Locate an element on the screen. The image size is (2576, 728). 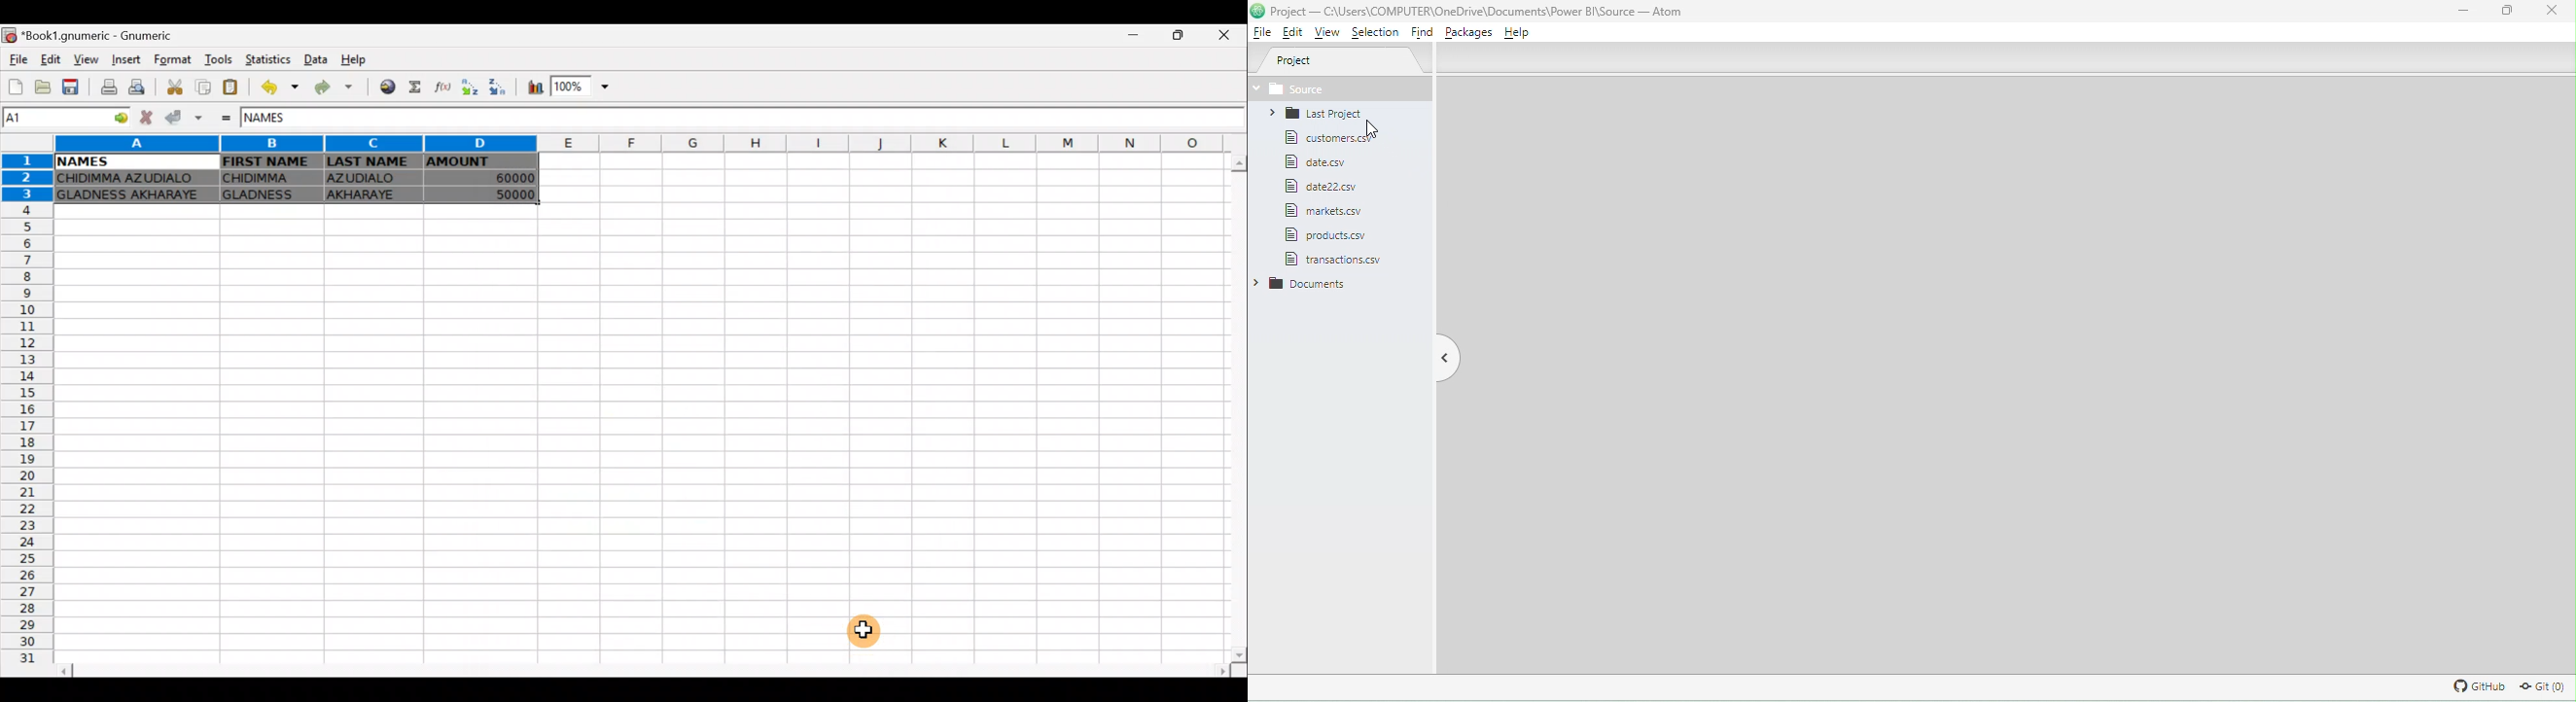
LAST NAME is located at coordinates (371, 162).